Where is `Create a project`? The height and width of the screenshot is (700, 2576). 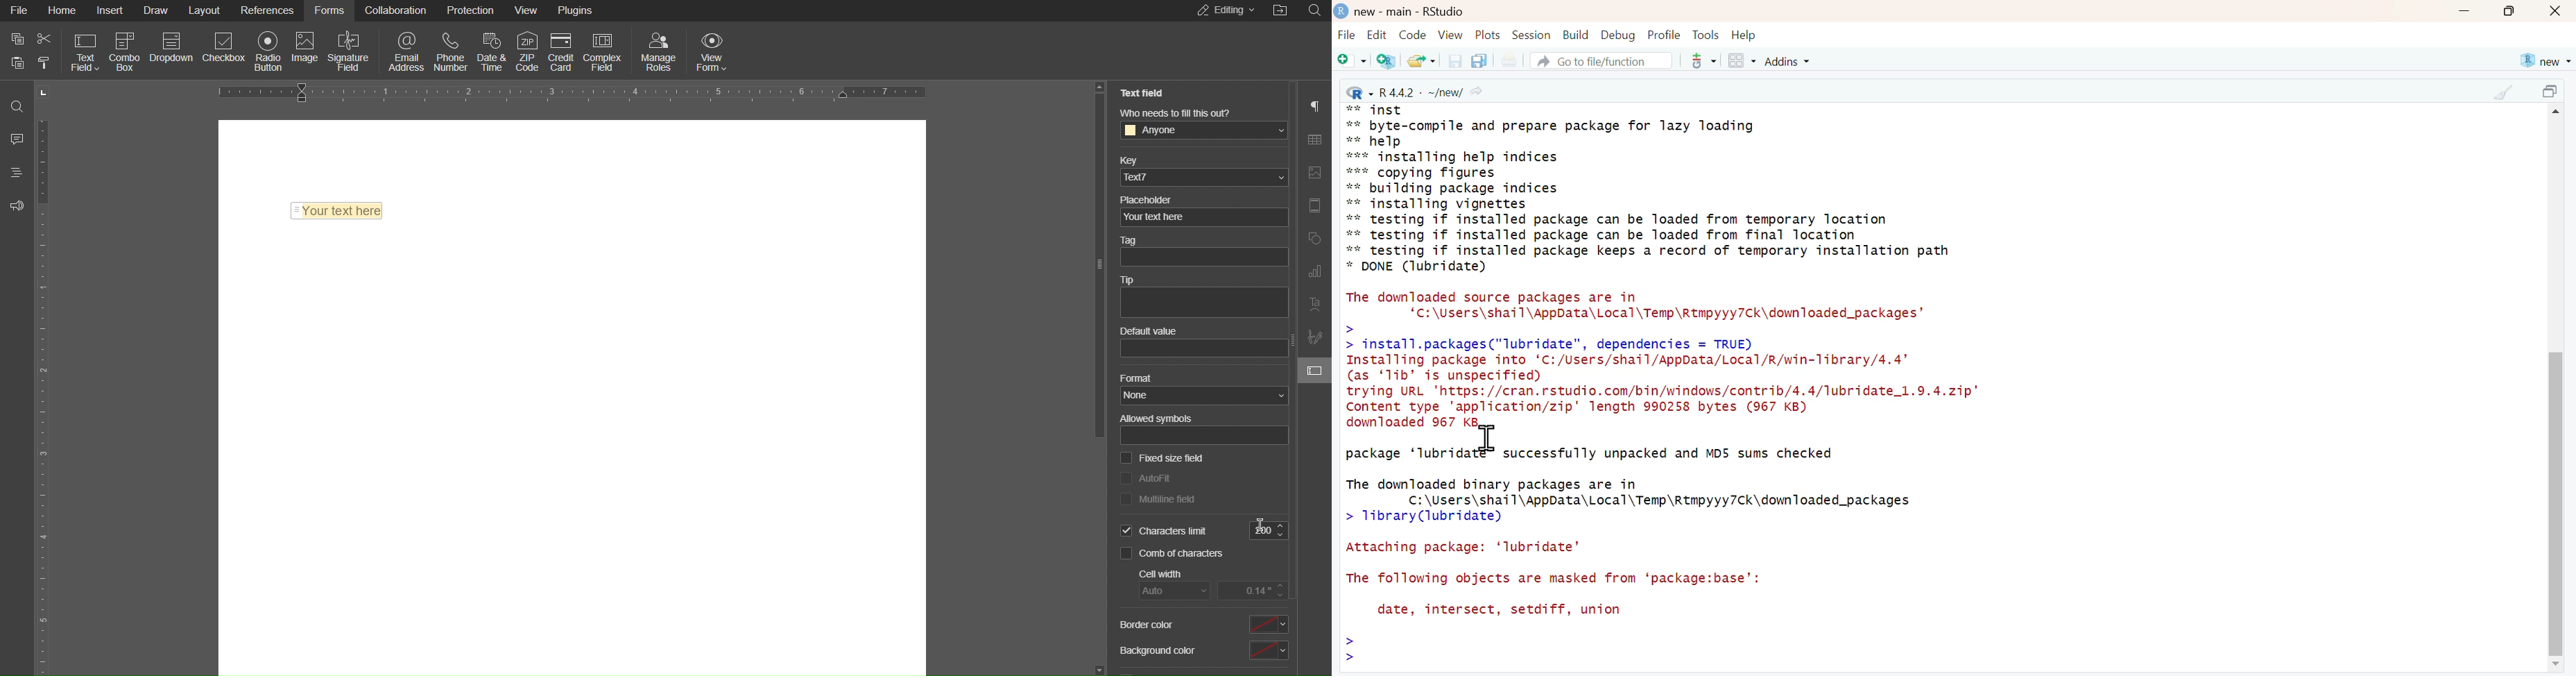
Create a project is located at coordinates (1388, 60).